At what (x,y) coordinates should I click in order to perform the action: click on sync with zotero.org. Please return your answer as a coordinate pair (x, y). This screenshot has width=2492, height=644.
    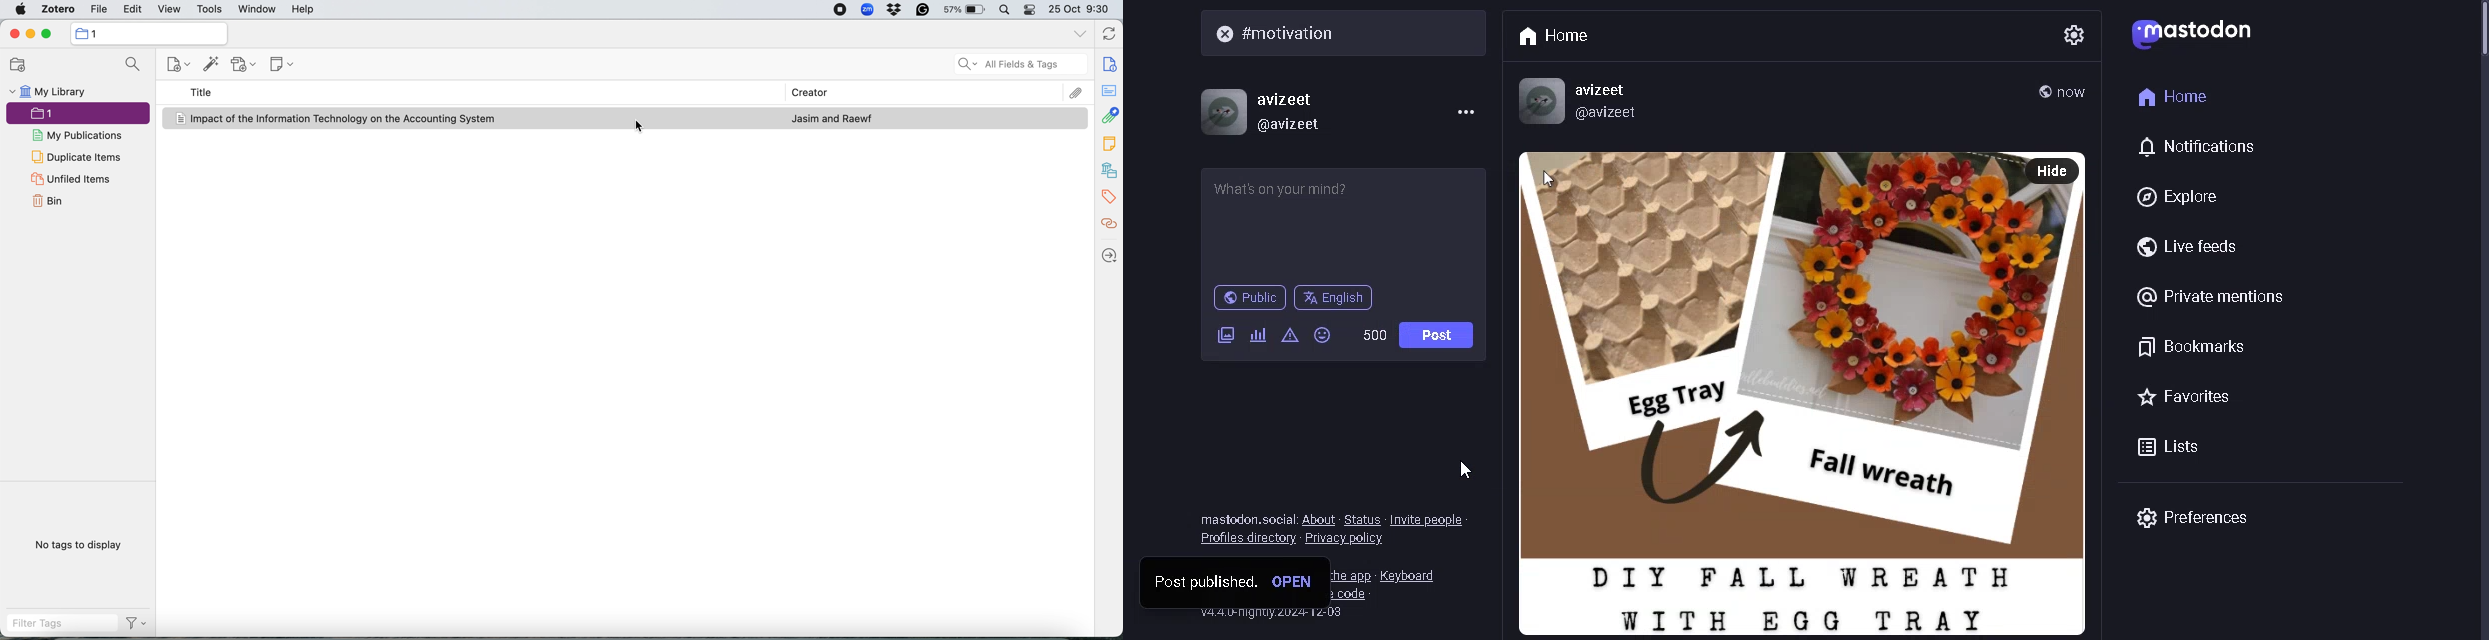
    Looking at the image, I should click on (1111, 32).